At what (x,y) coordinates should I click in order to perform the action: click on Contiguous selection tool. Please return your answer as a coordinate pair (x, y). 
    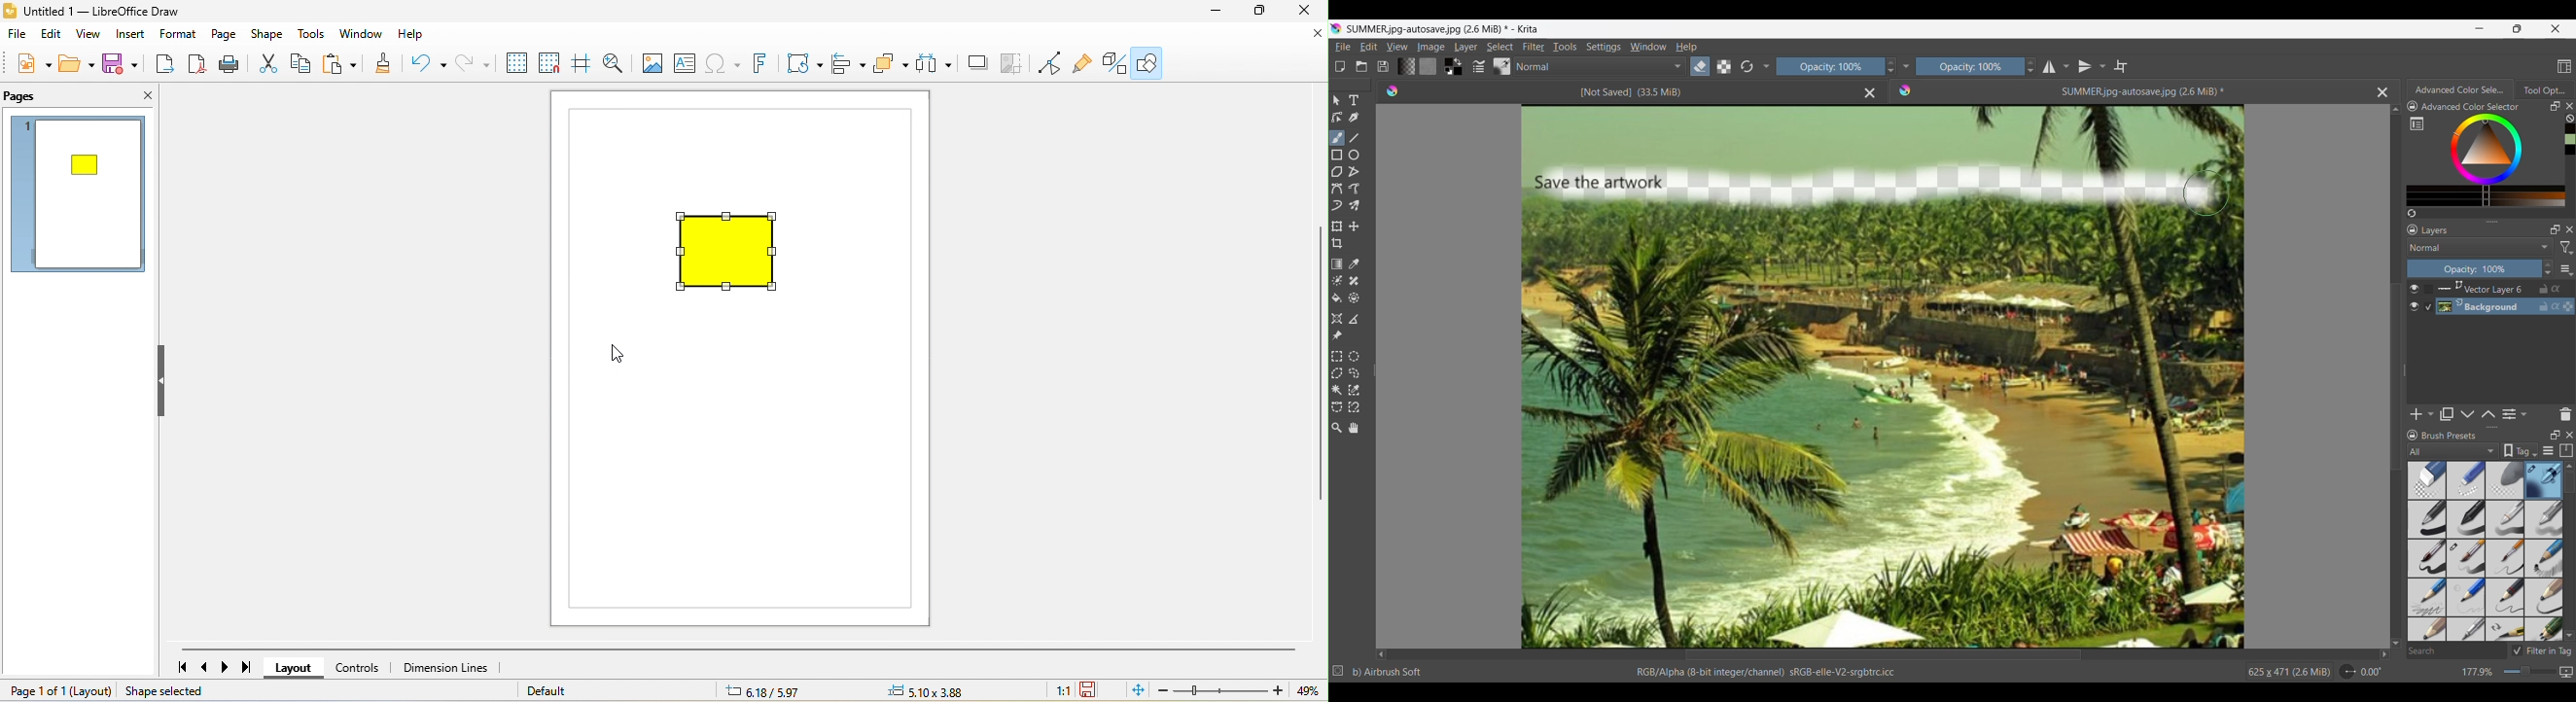
    Looking at the image, I should click on (1337, 391).